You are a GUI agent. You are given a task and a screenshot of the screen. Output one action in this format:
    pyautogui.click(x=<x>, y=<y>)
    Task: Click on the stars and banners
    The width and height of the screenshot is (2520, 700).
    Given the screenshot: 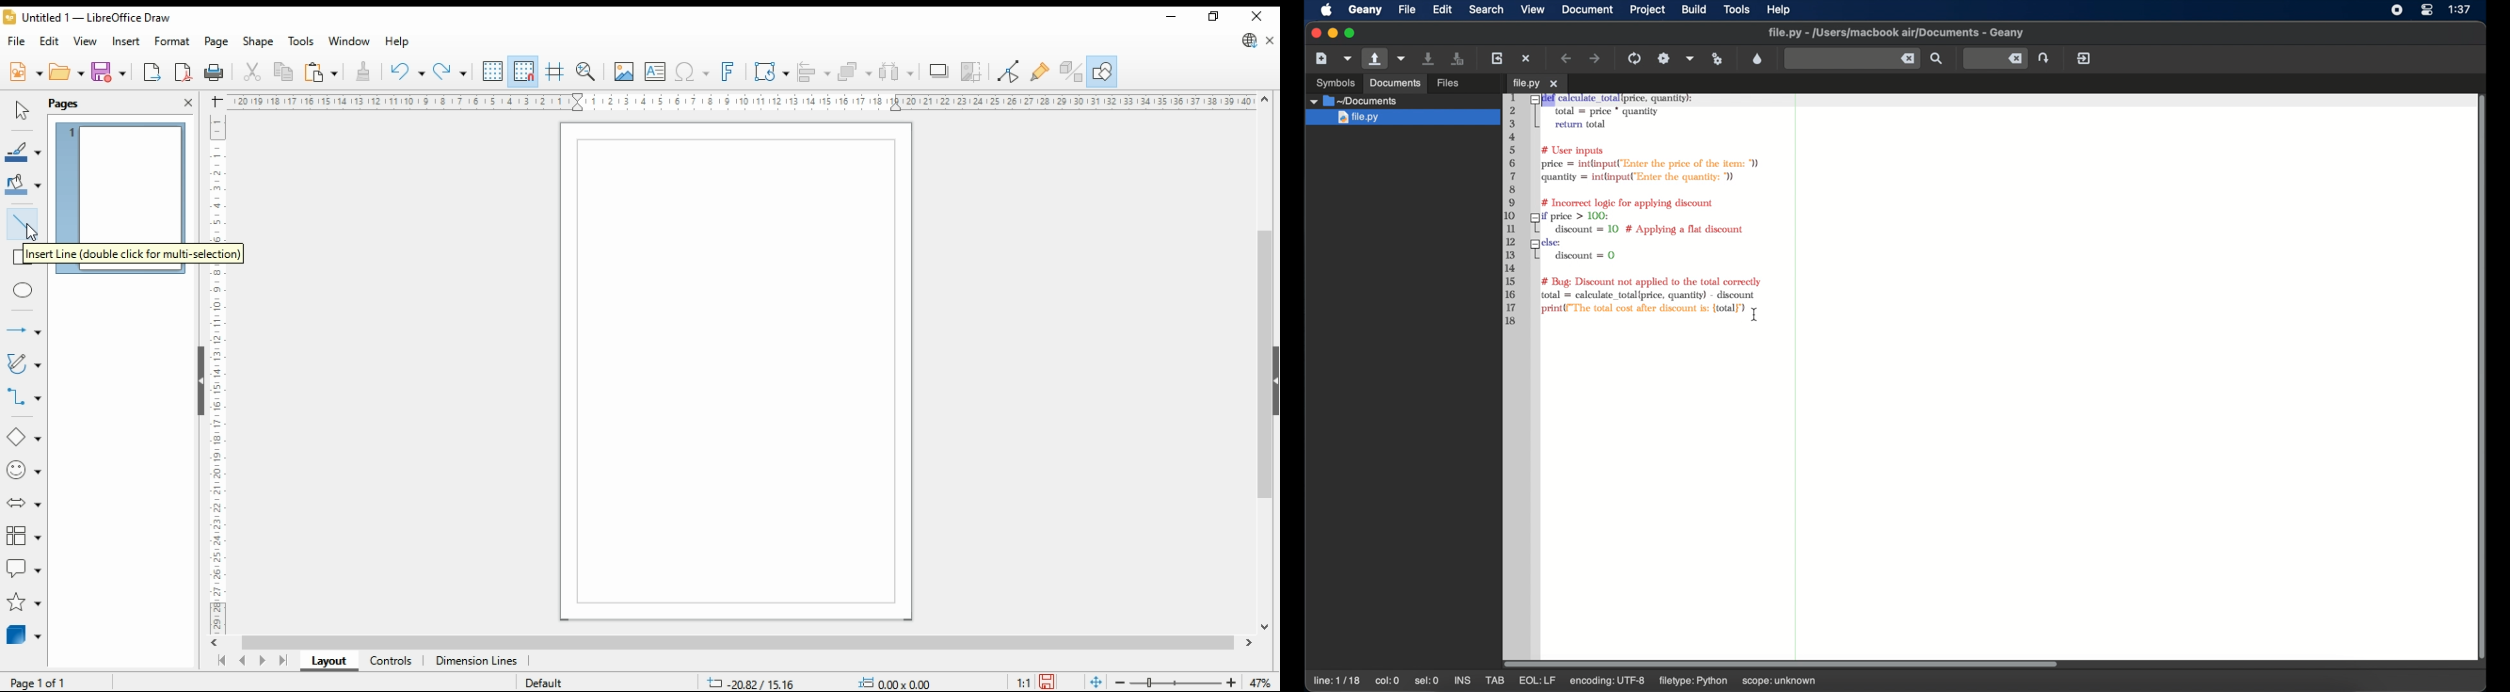 What is the action you would take?
    pyautogui.click(x=22, y=603)
    